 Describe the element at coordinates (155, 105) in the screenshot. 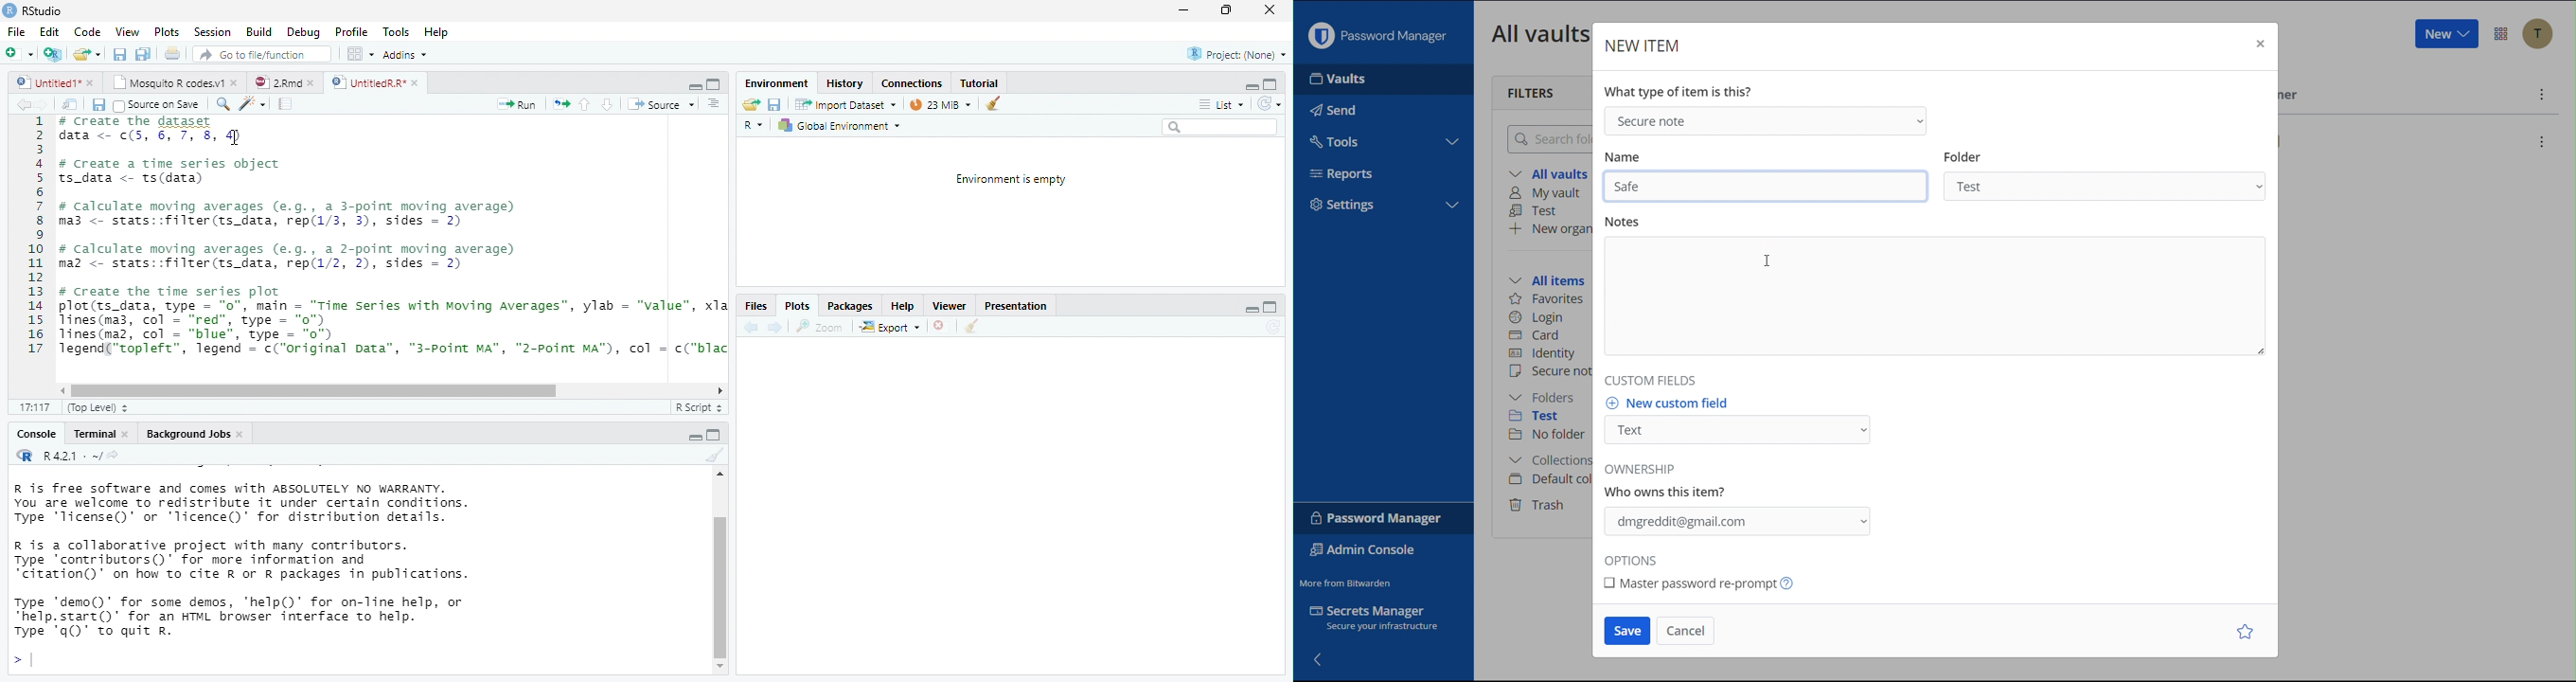

I see `Source on Save` at that location.